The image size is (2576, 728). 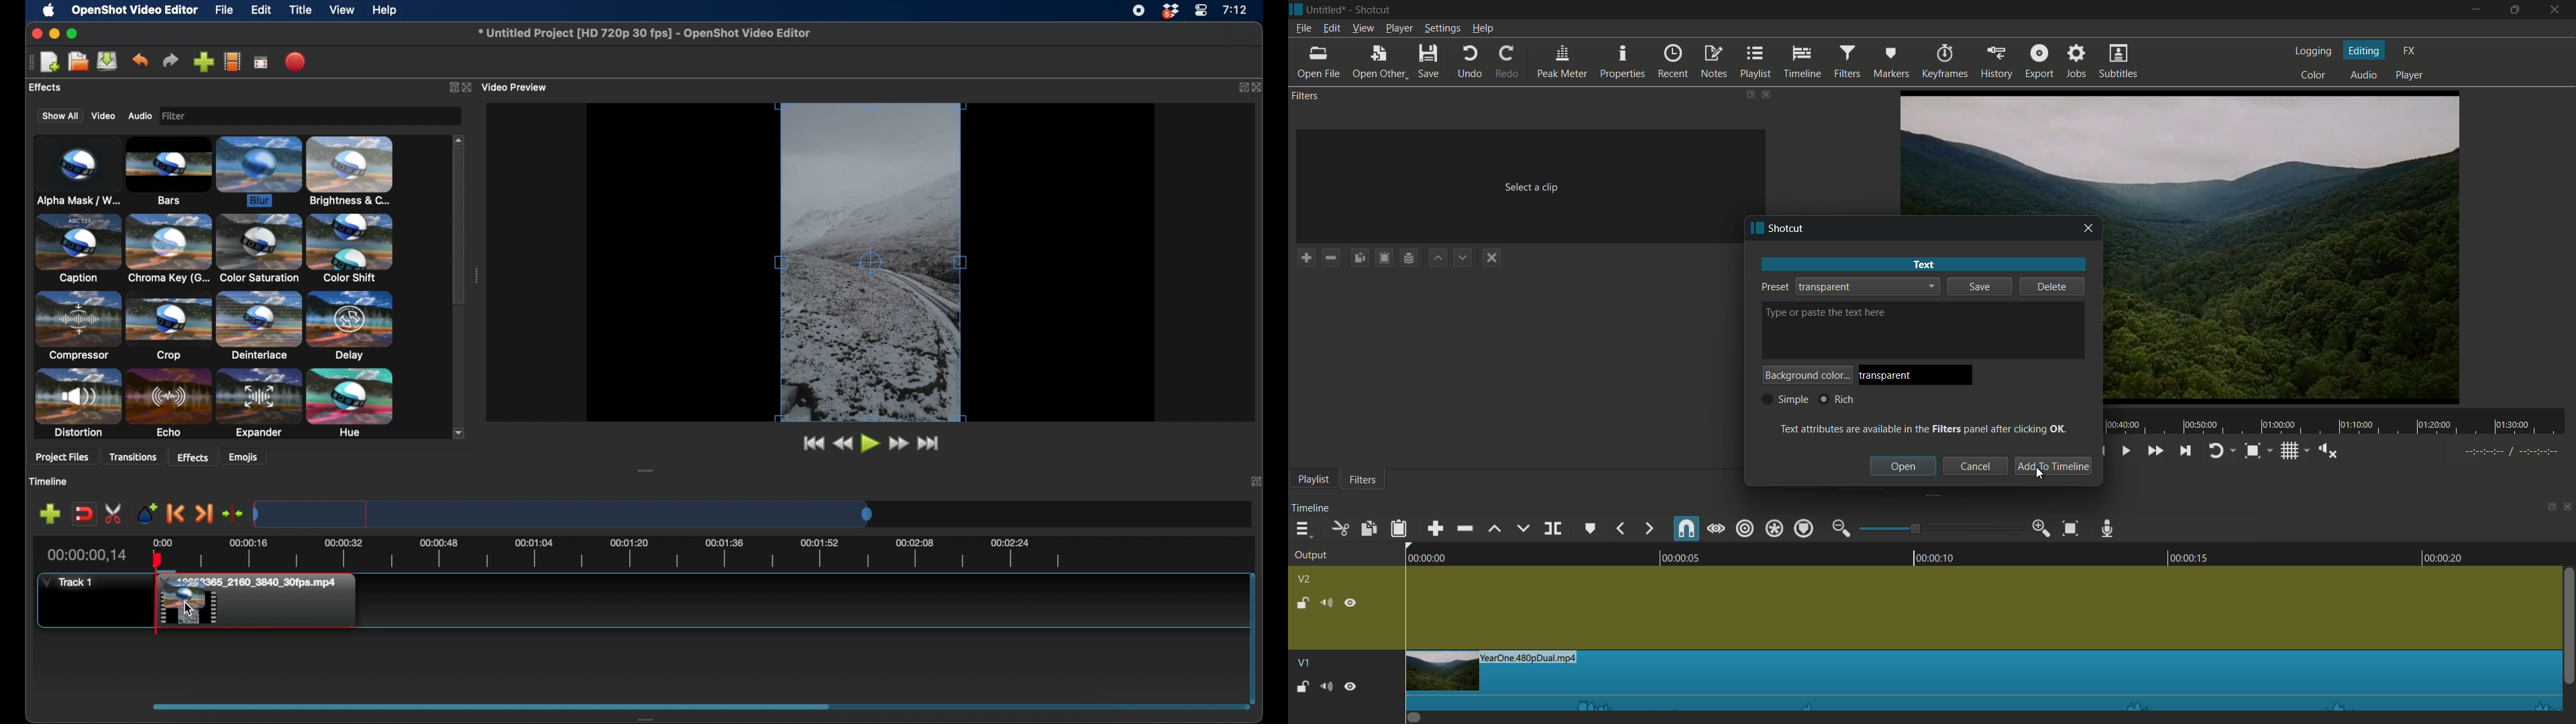 What do you see at coordinates (1461, 258) in the screenshot?
I see `down` at bounding box center [1461, 258].